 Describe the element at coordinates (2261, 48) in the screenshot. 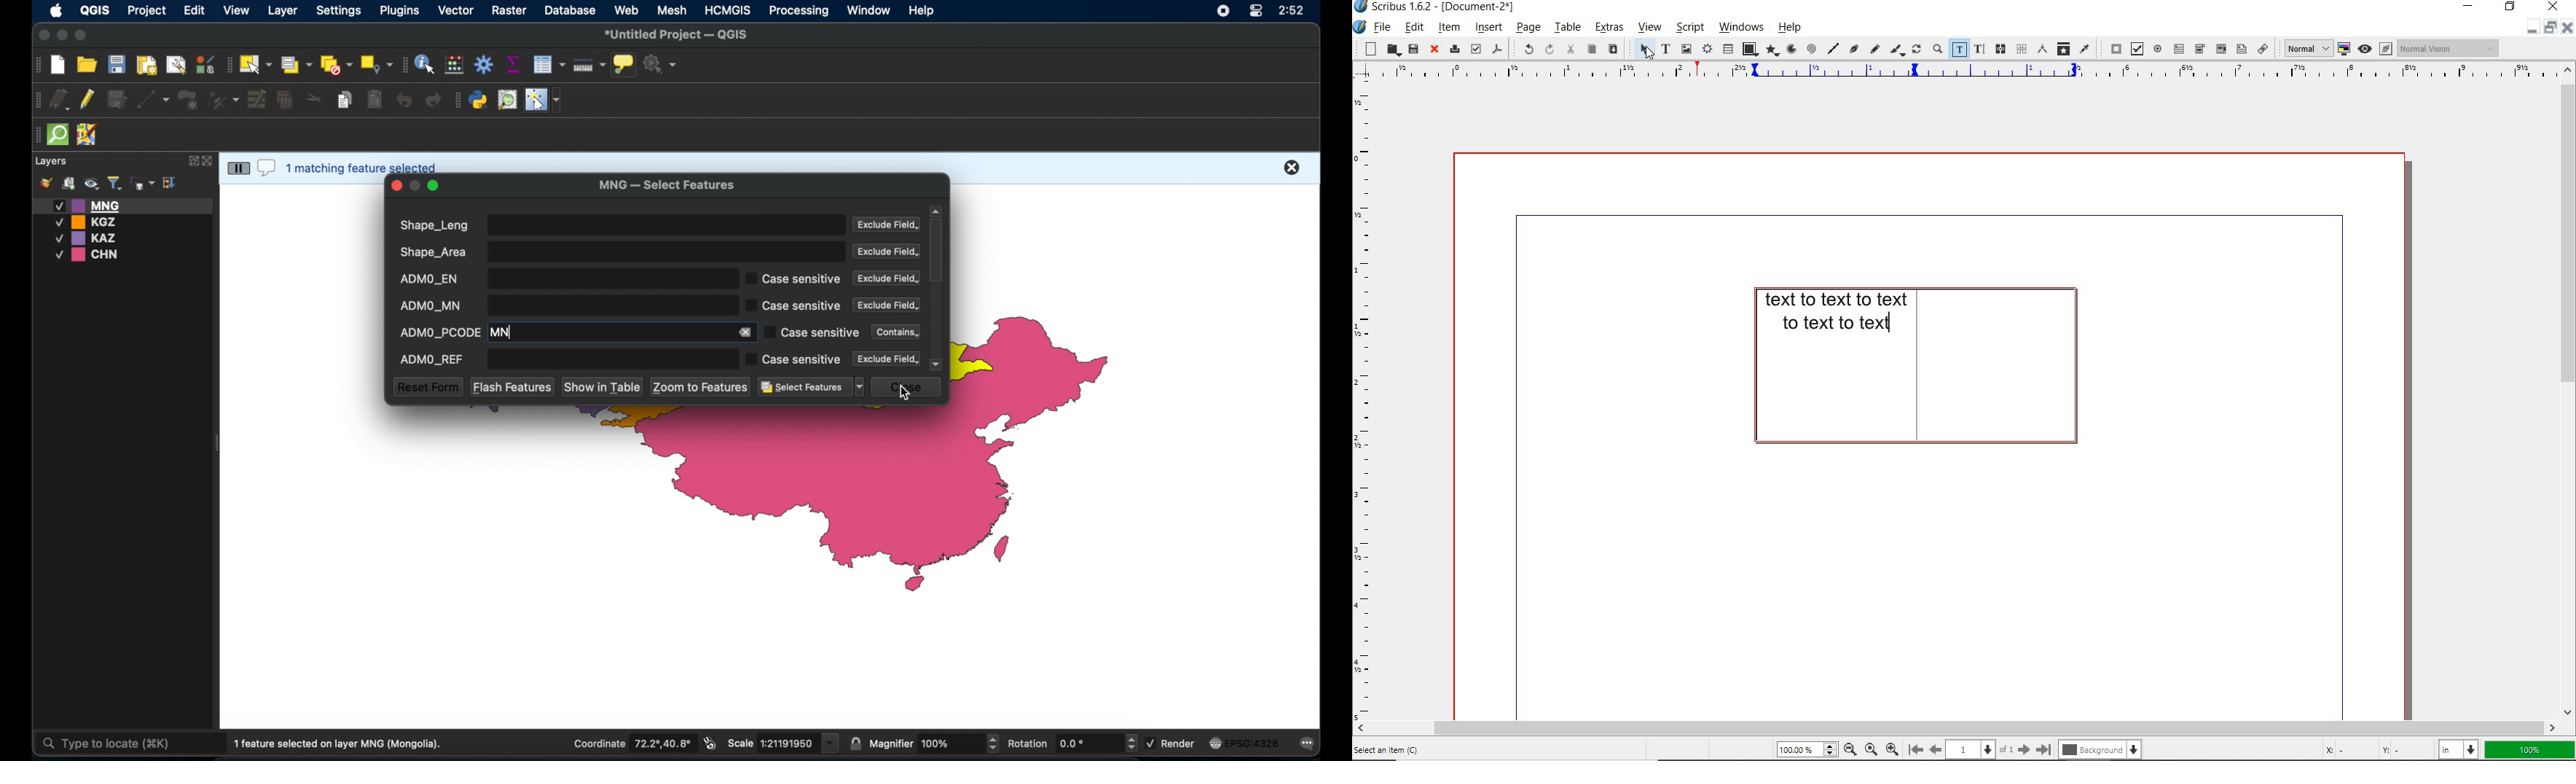

I see `link annotation` at that location.